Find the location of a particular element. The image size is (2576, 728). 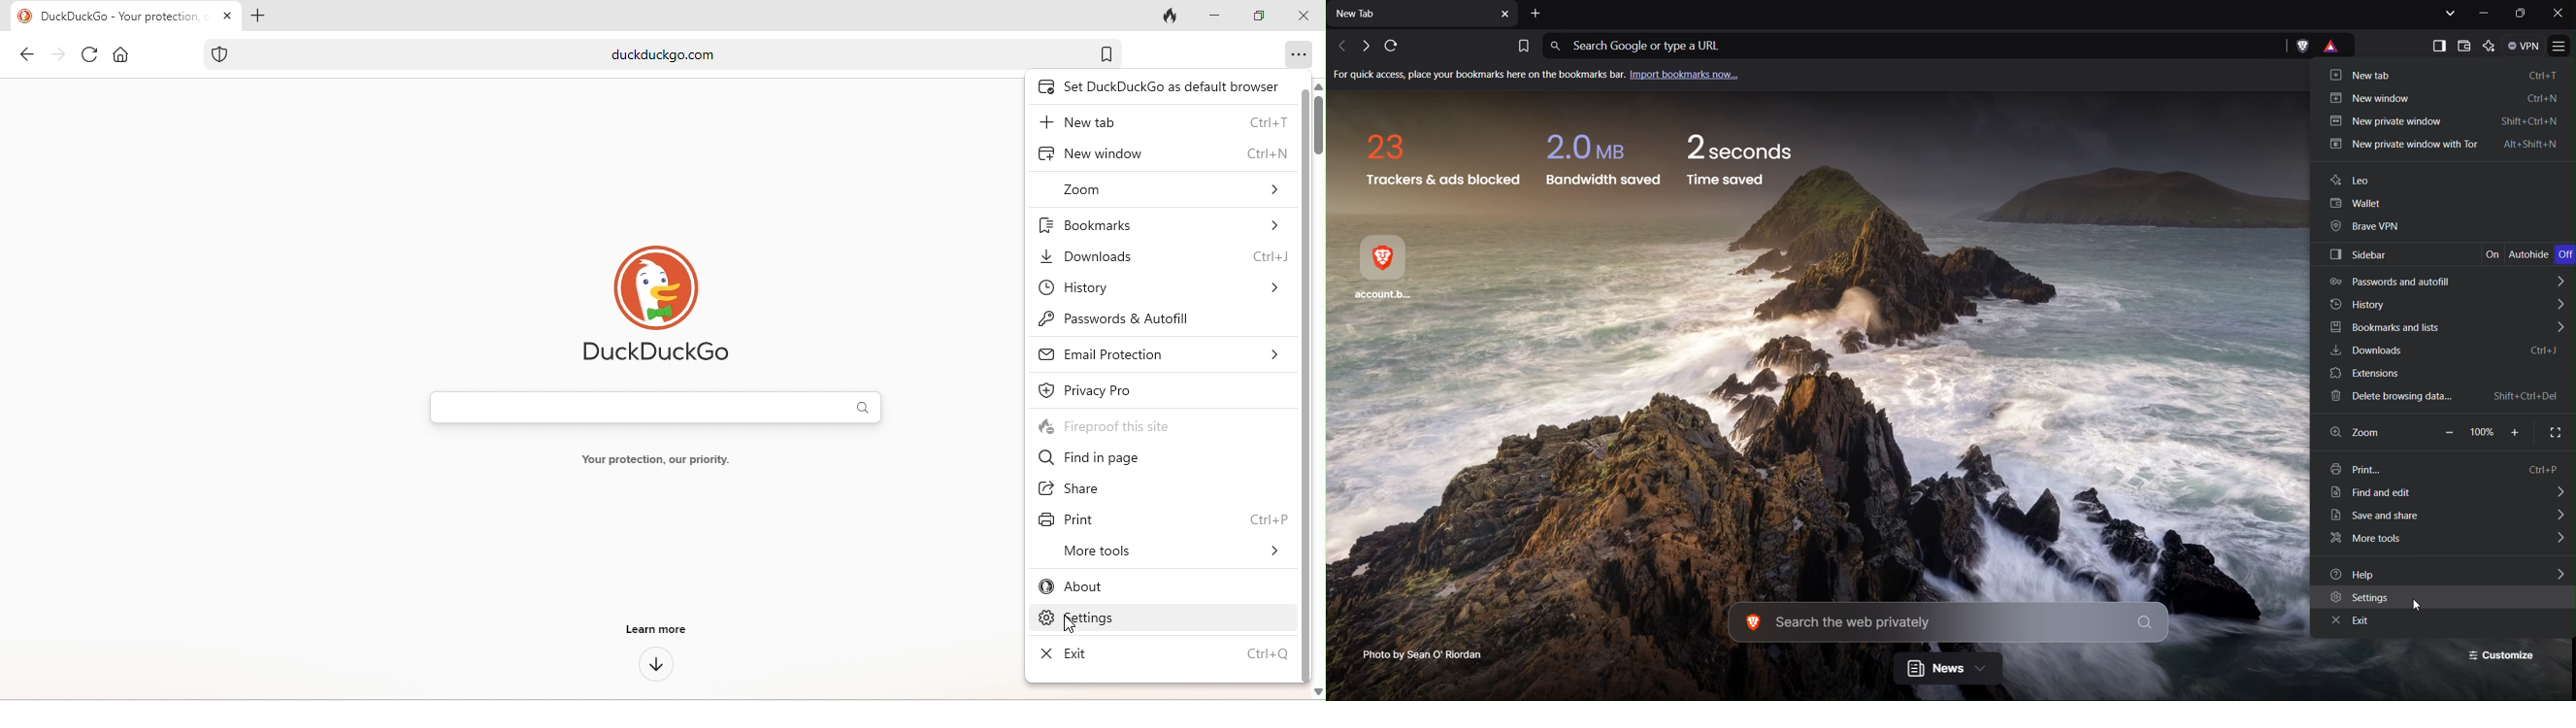

minimize is located at coordinates (1211, 16).